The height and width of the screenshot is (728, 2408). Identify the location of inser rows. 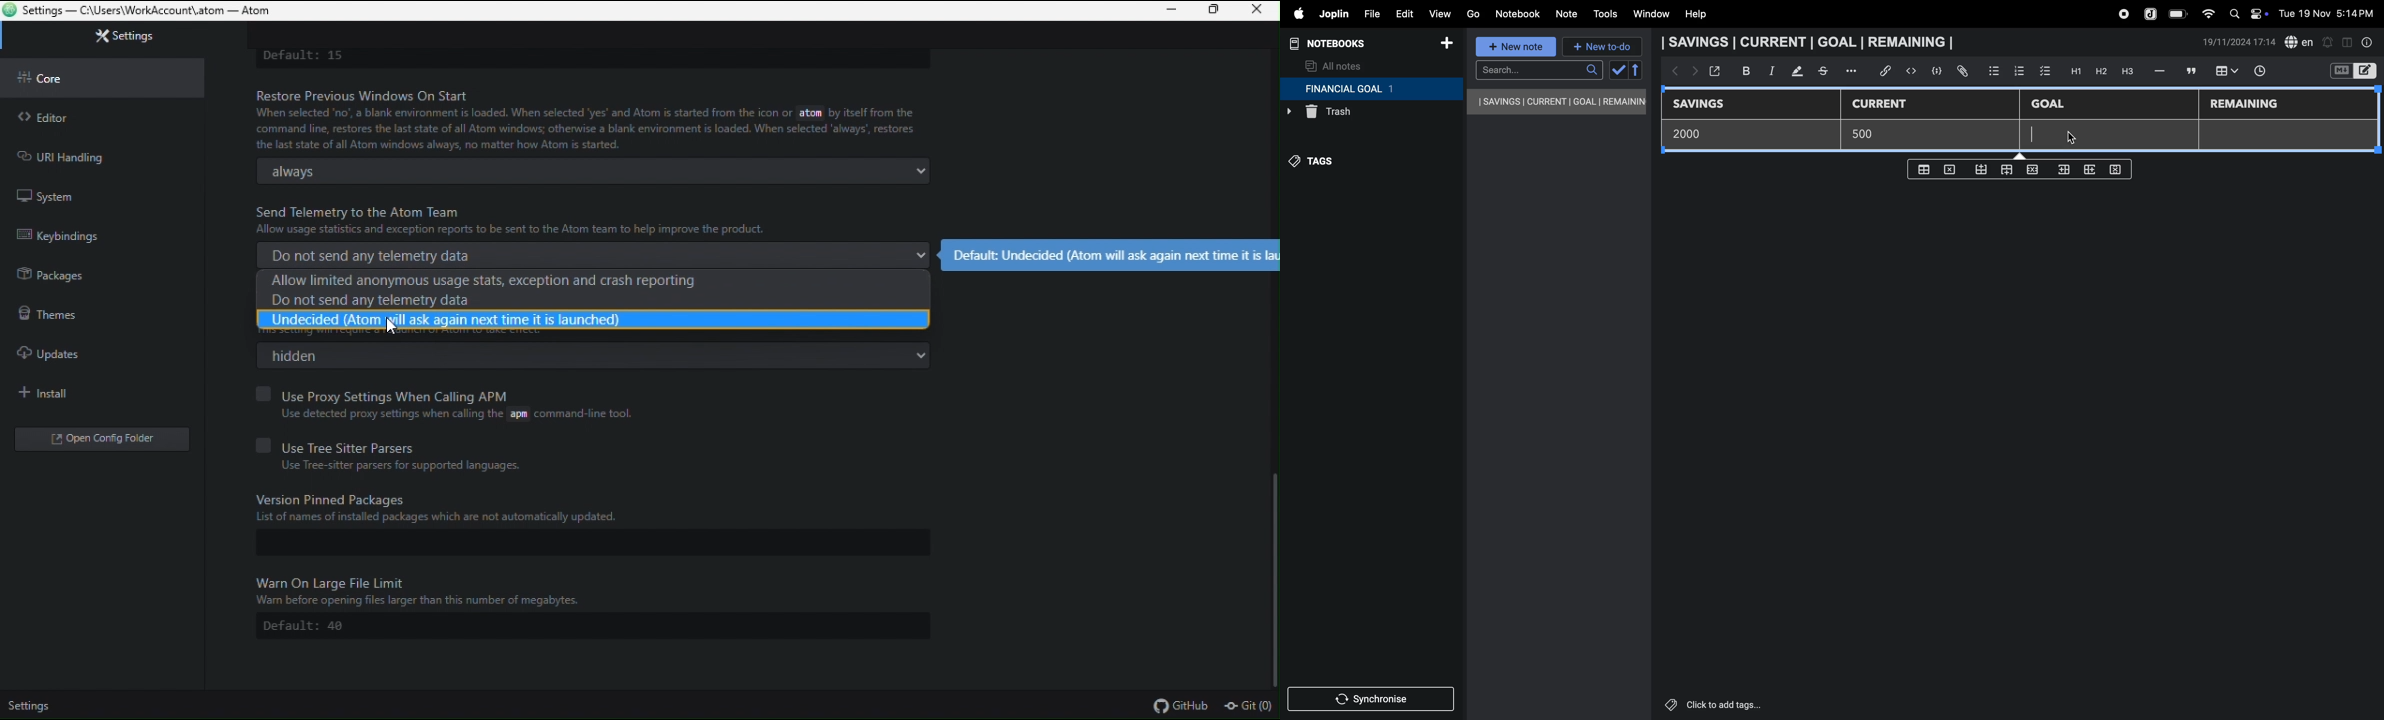
(2062, 172).